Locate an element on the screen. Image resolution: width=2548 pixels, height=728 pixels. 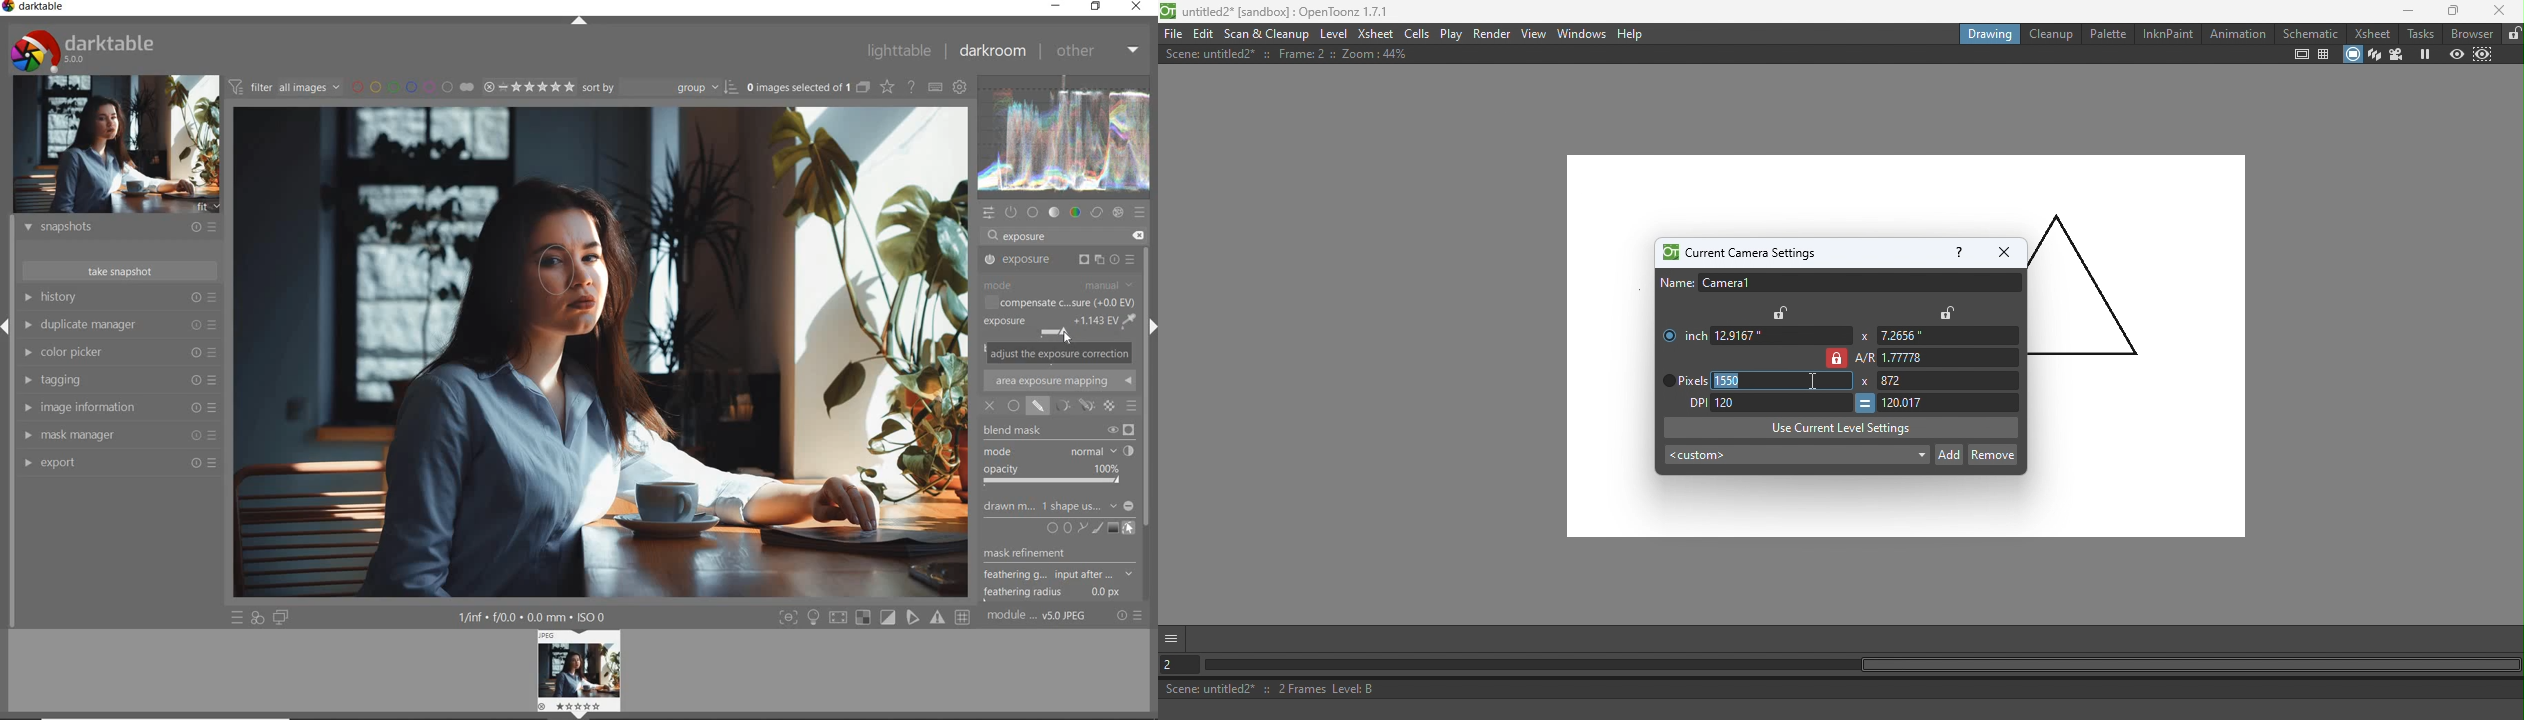
enable online help is located at coordinates (912, 87).